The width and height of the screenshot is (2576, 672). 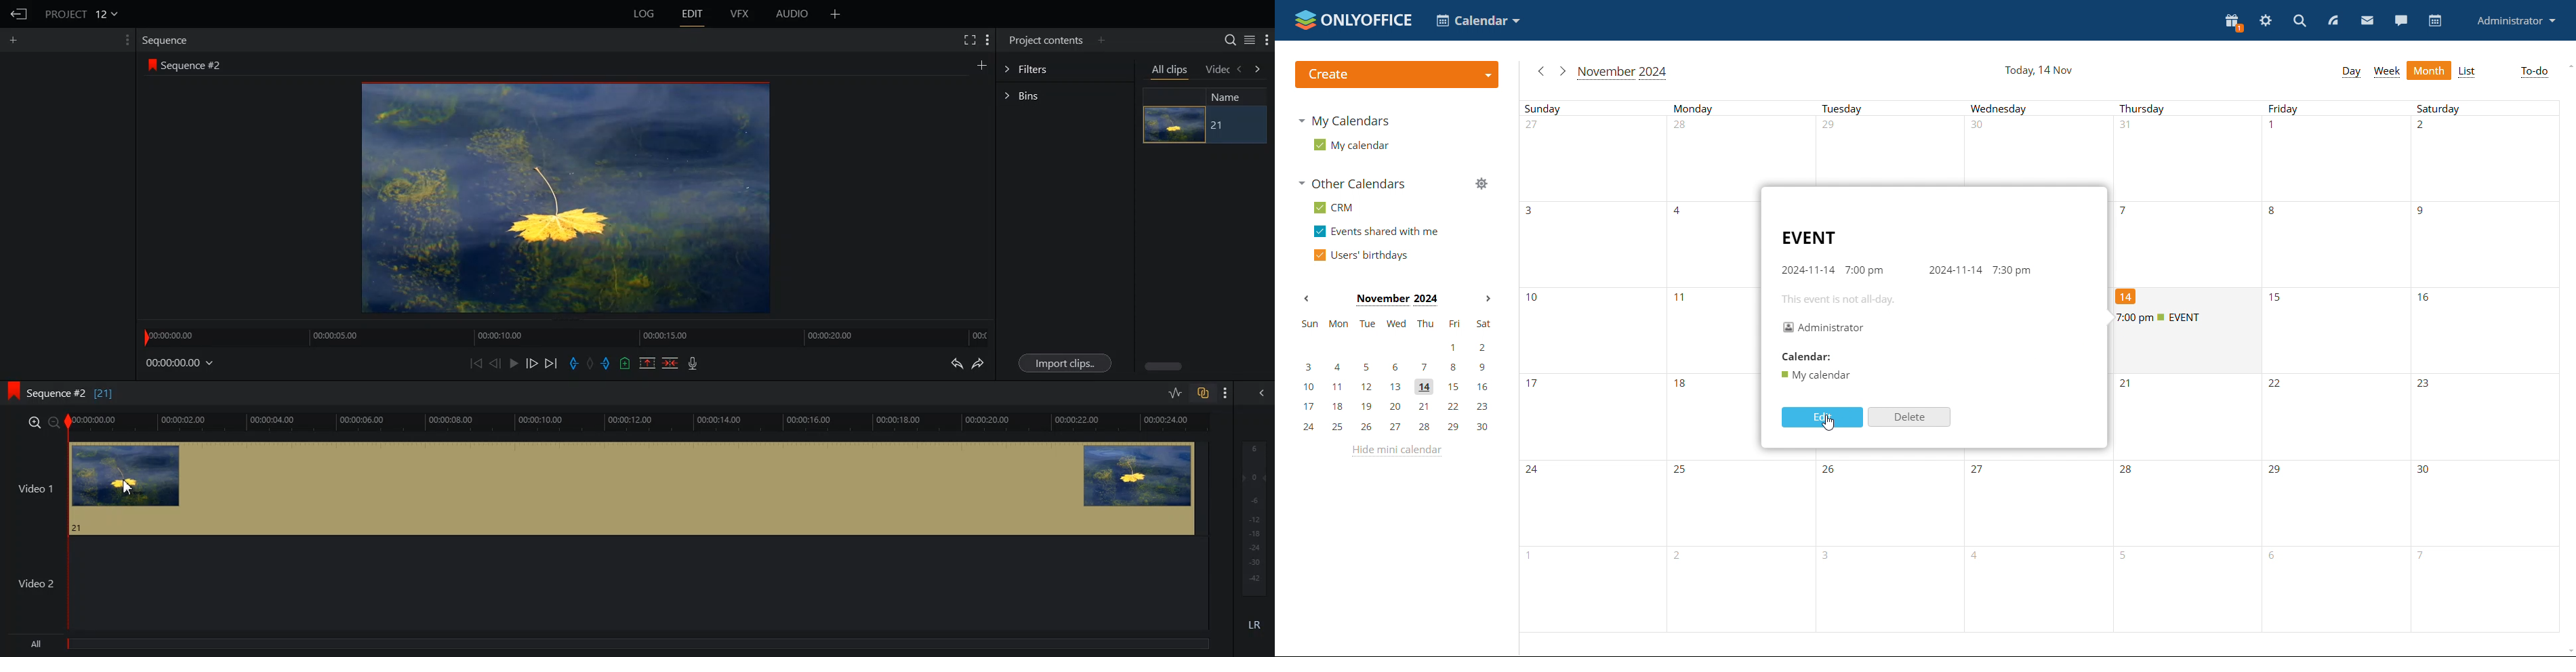 I want to click on Add an Out Mark to current position, so click(x=607, y=363).